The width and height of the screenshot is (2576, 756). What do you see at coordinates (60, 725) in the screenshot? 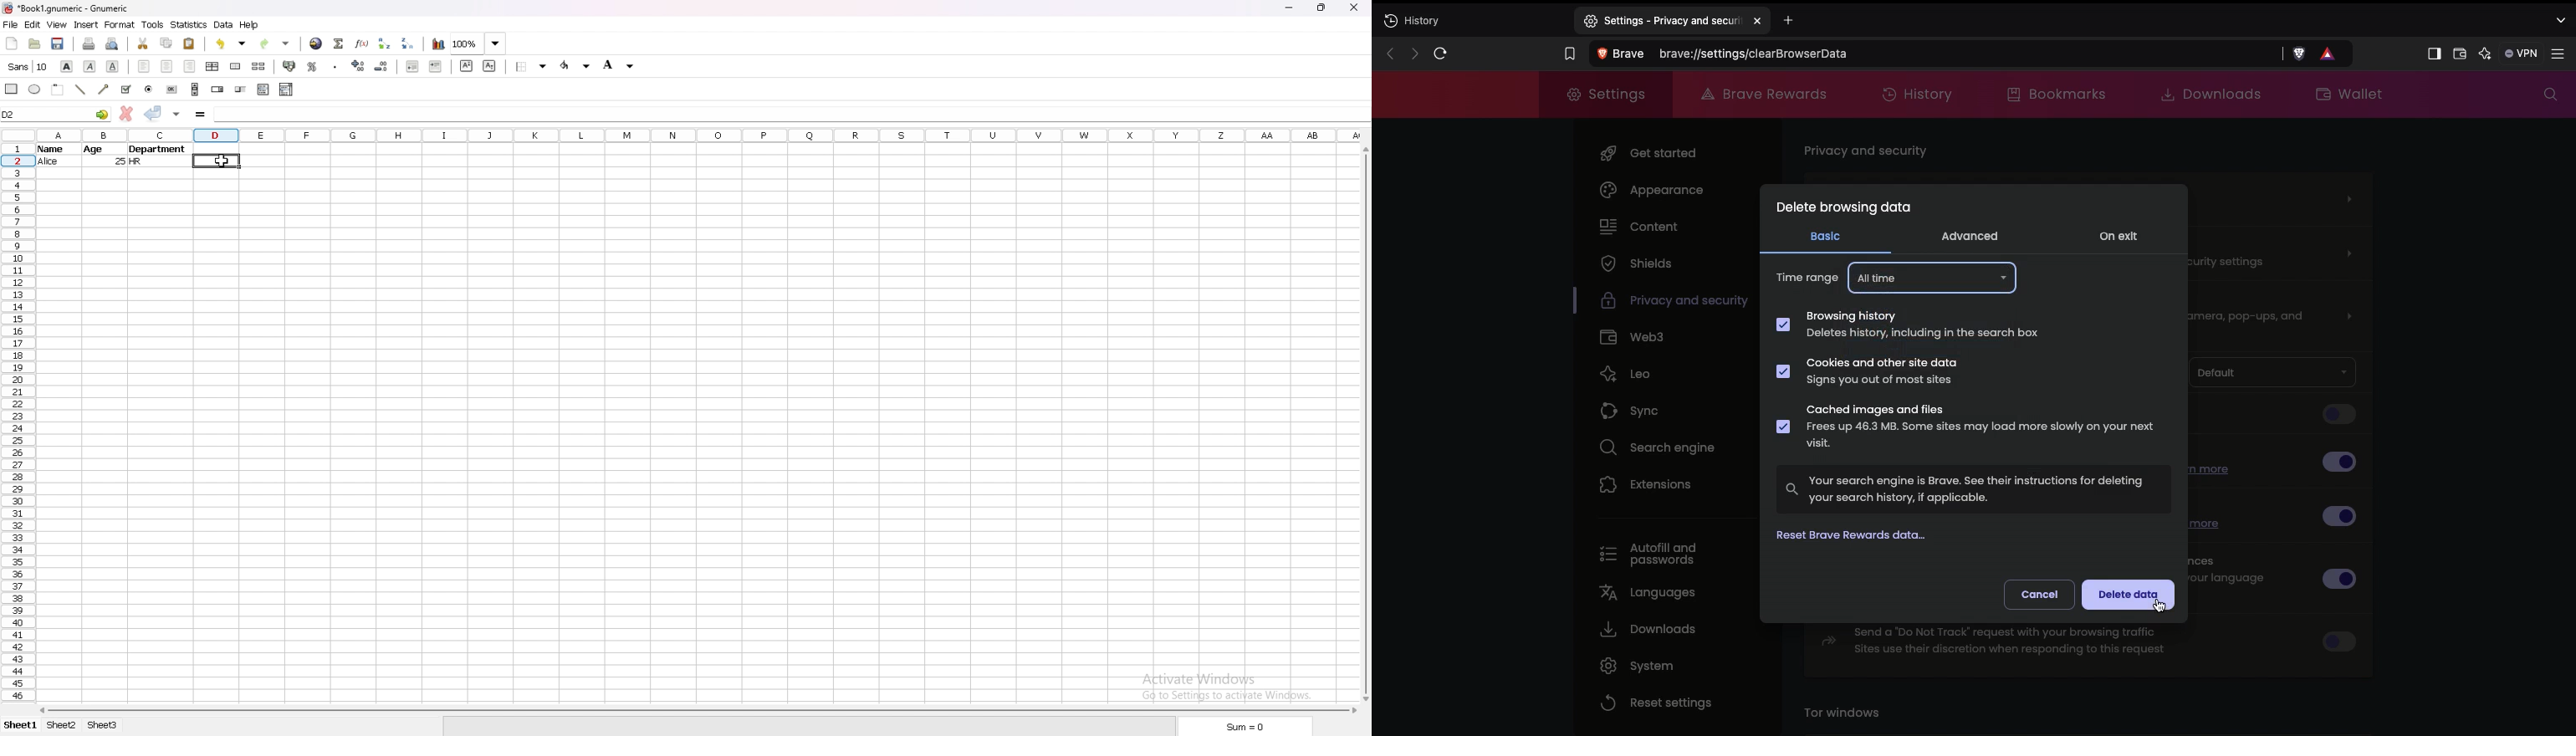
I see `sheet` at bounding box center [60, 725].